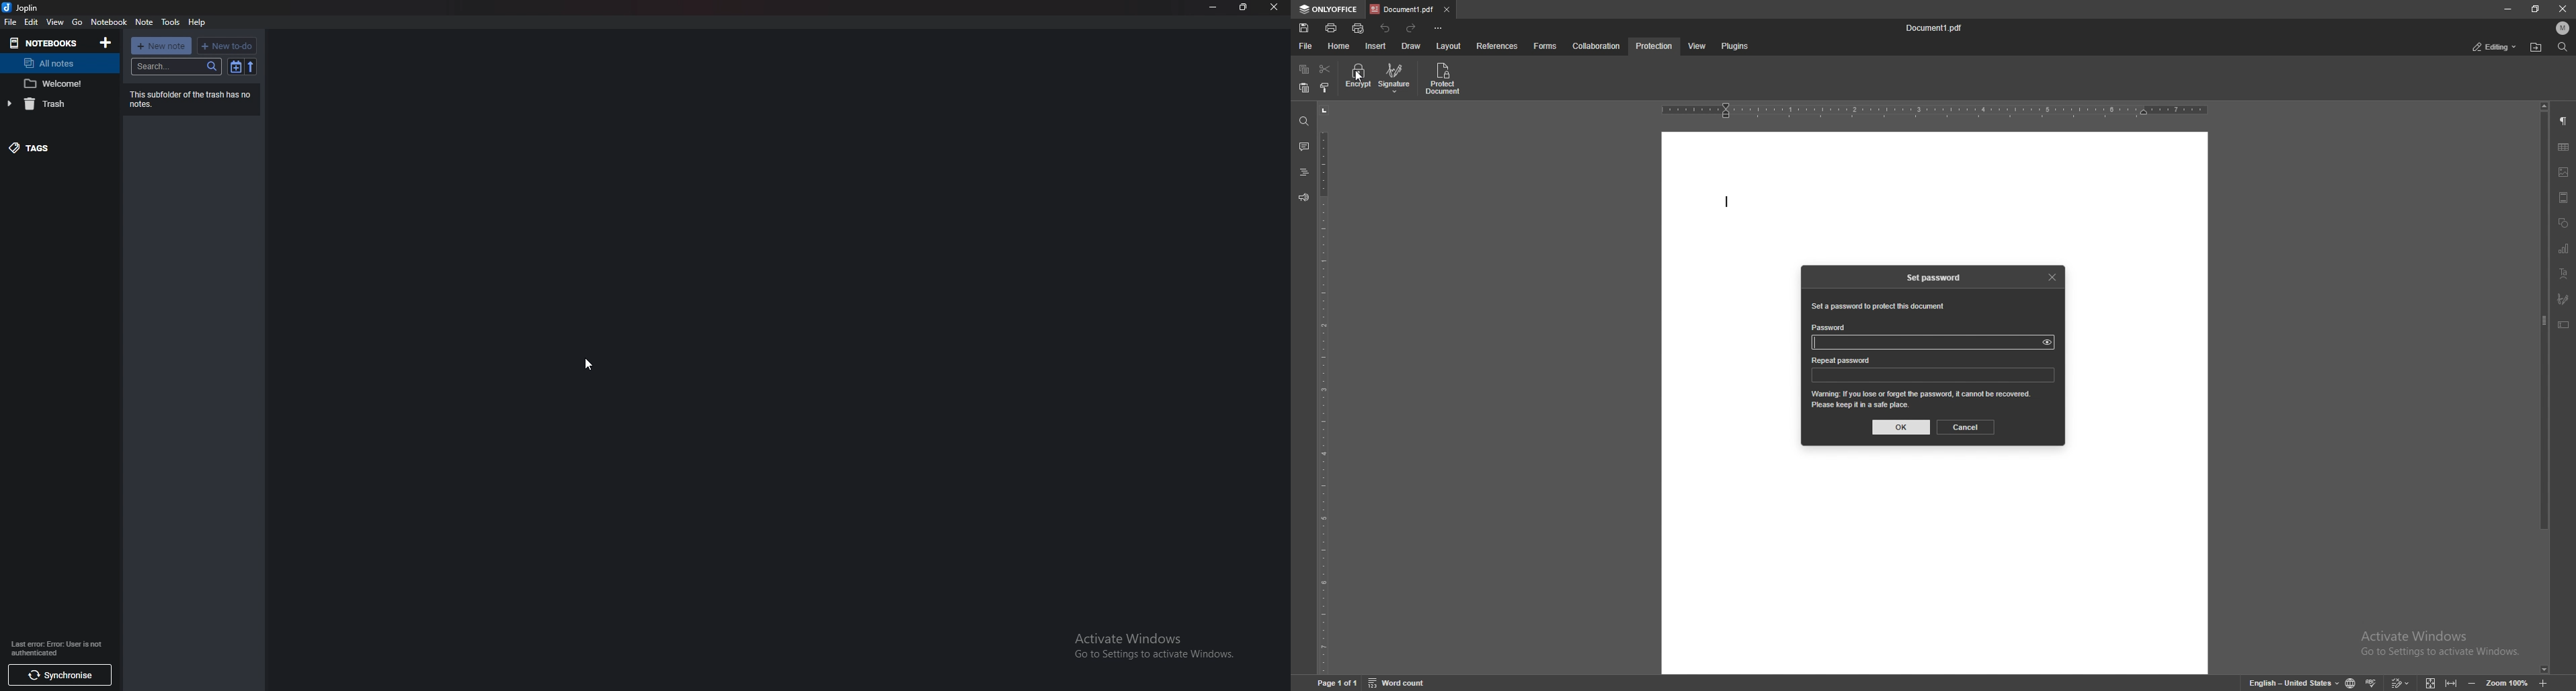 The width and height of the screenshot is (2576, 700). Describe the element at coordinates (11, 22) in the screenshot. I see `file` at that location.